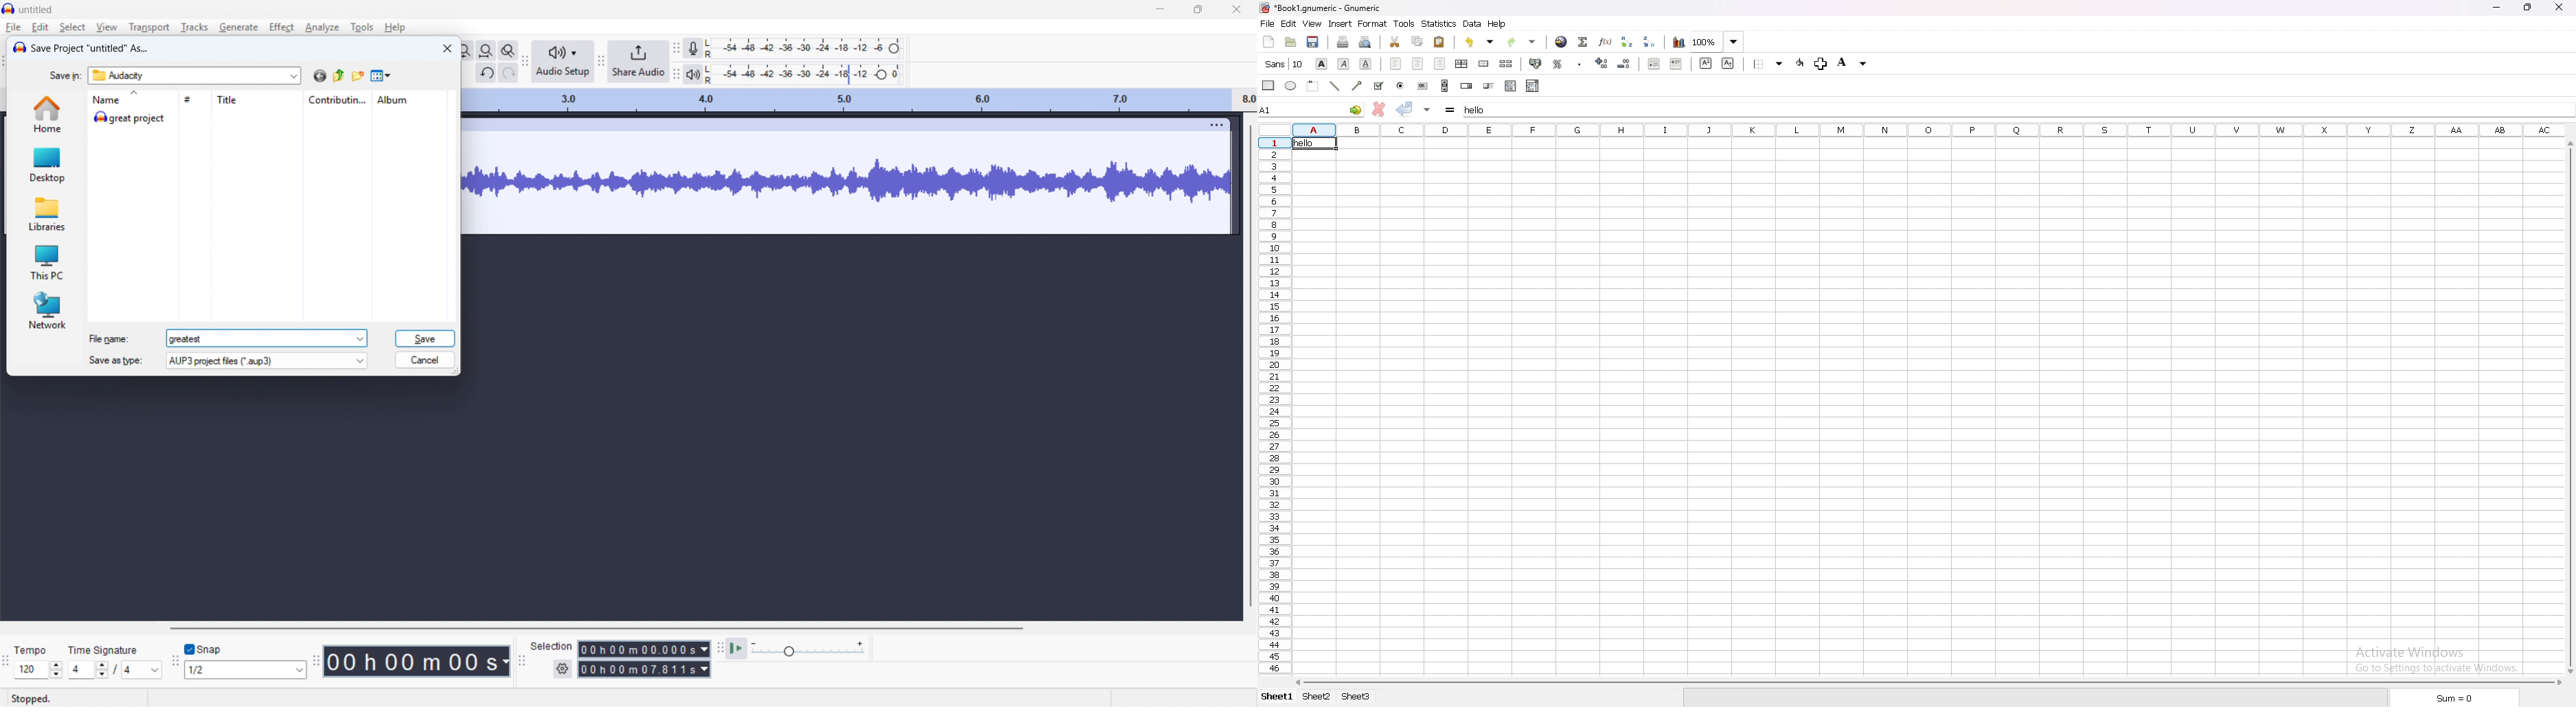 The width and height of the screenshot is (2576, 728). I want to click on right align, so click(1441, 65).